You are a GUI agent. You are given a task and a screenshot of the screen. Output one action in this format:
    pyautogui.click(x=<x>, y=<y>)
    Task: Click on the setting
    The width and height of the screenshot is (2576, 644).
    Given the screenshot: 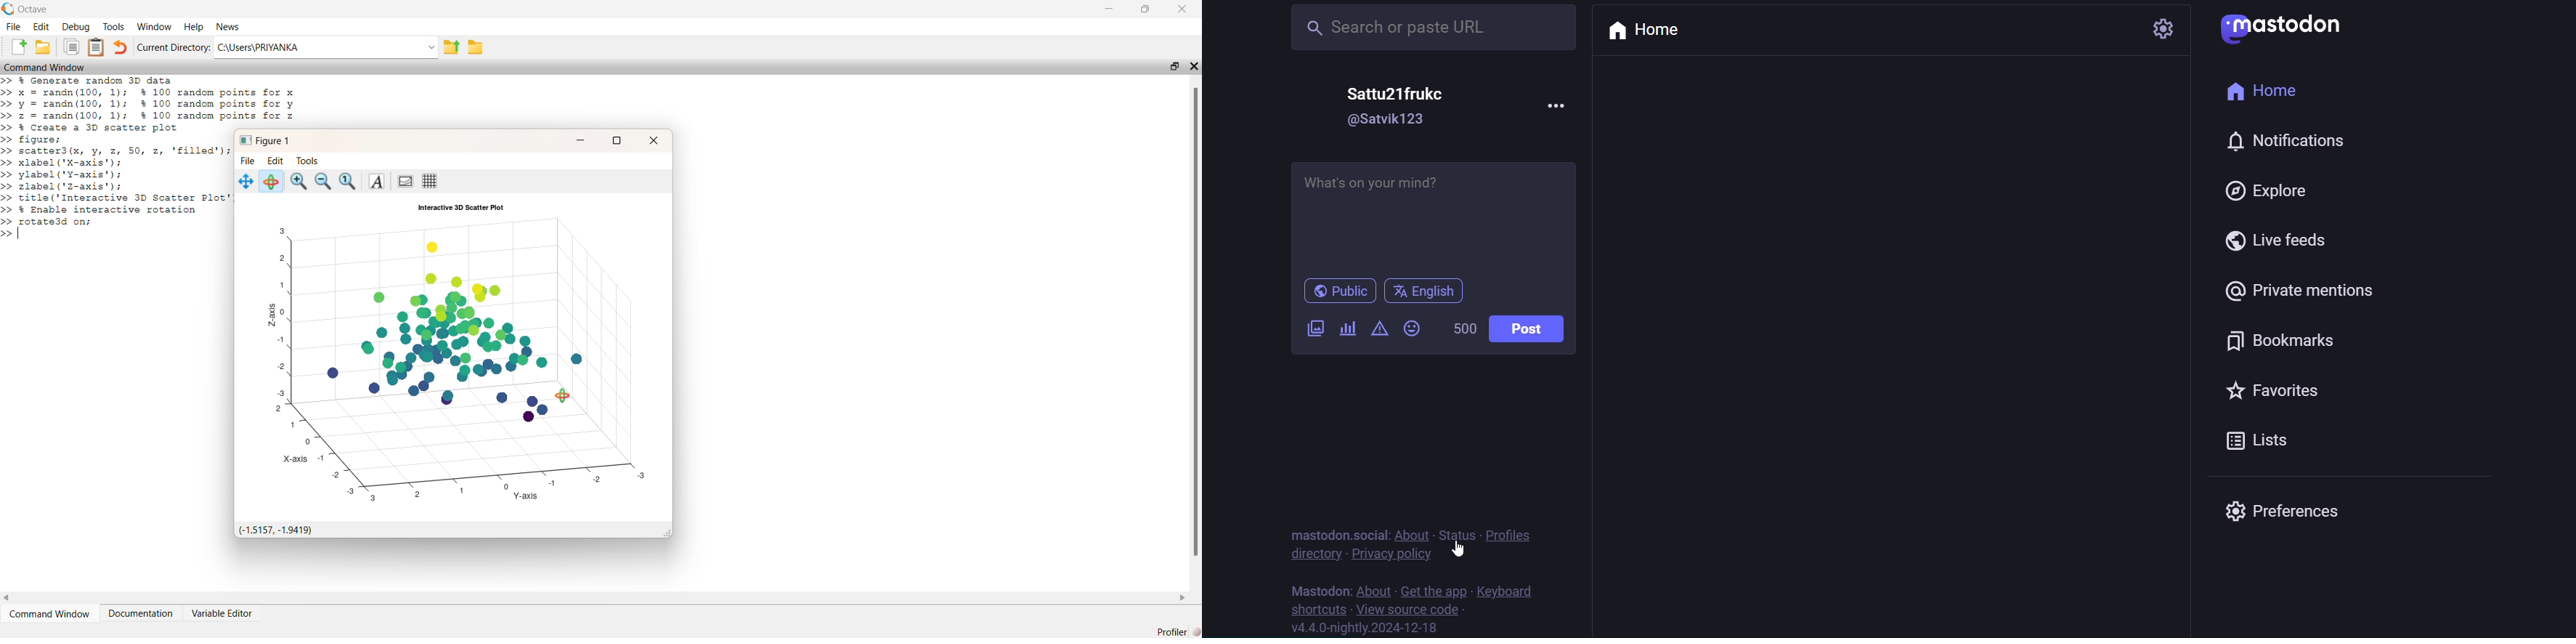 What is the action you would take?
    pyautogui.click(x=2170, y=28)
    